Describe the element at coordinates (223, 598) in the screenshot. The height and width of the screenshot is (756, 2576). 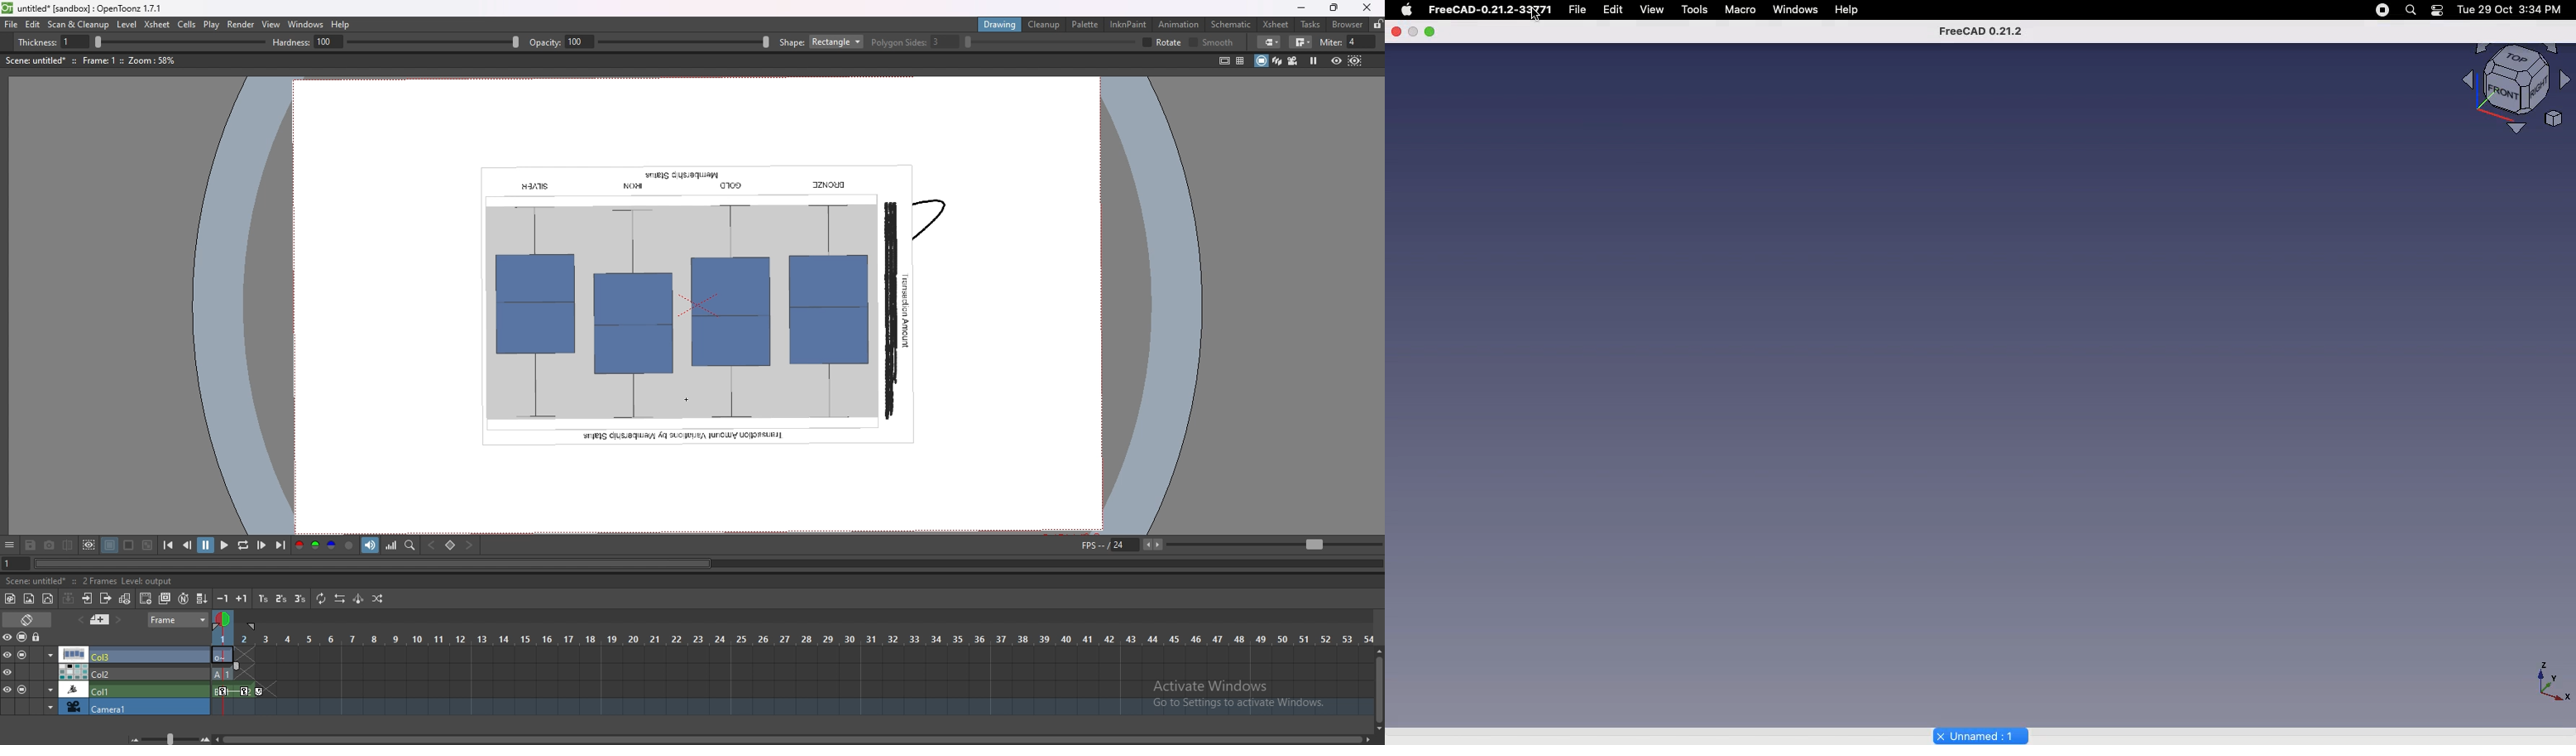
I see `decrease step` at that location.